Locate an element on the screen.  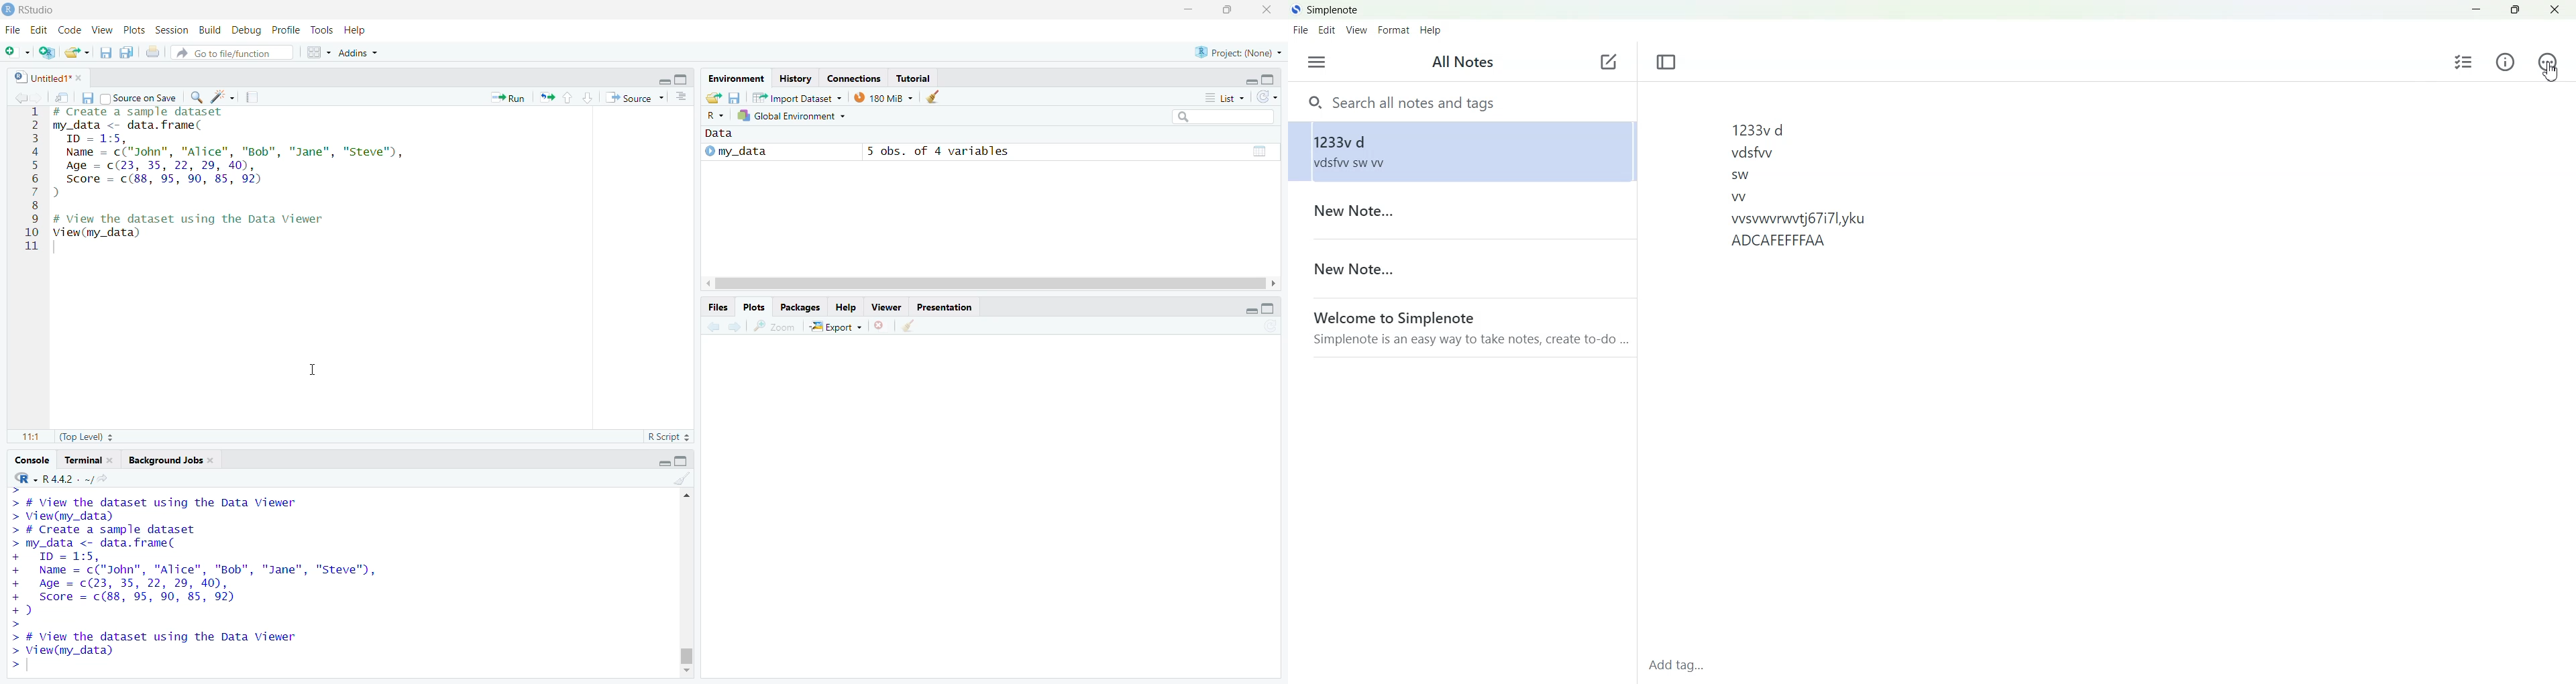
Connection is located at coordinates (852, 80).